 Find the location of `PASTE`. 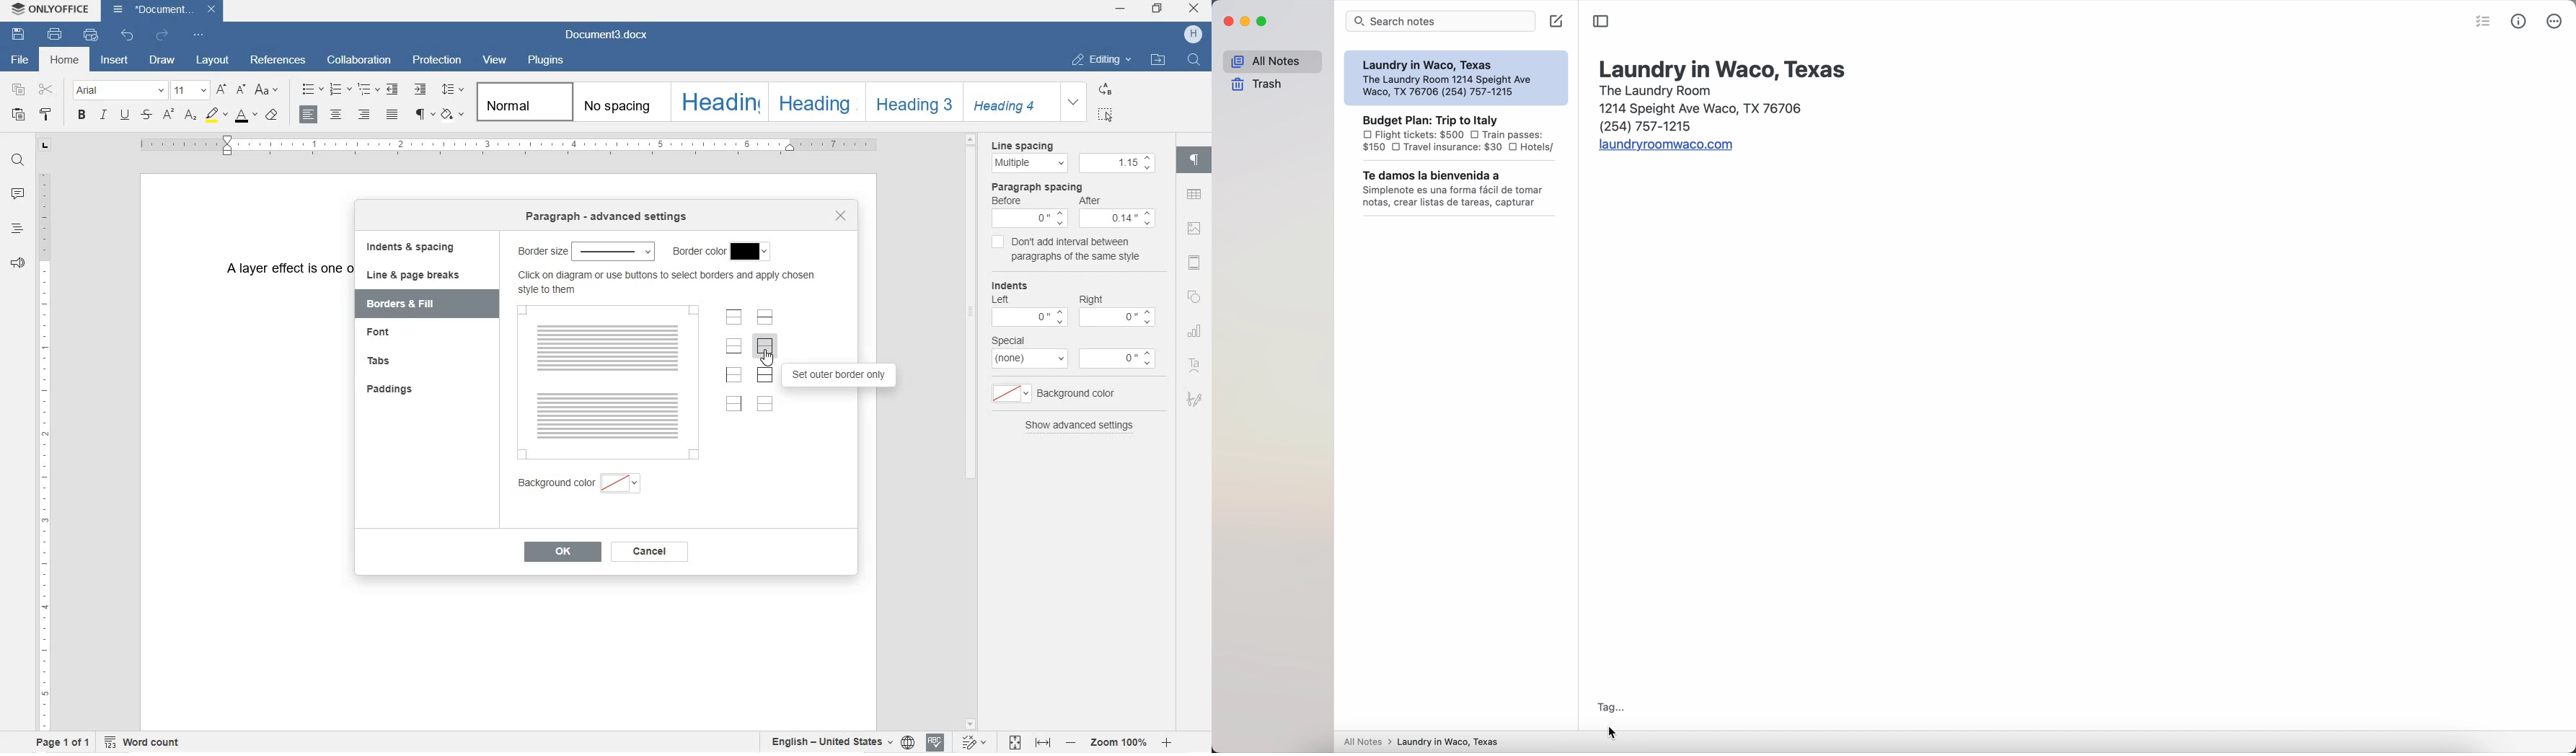

PASTE is located at coordinates (18, 115).